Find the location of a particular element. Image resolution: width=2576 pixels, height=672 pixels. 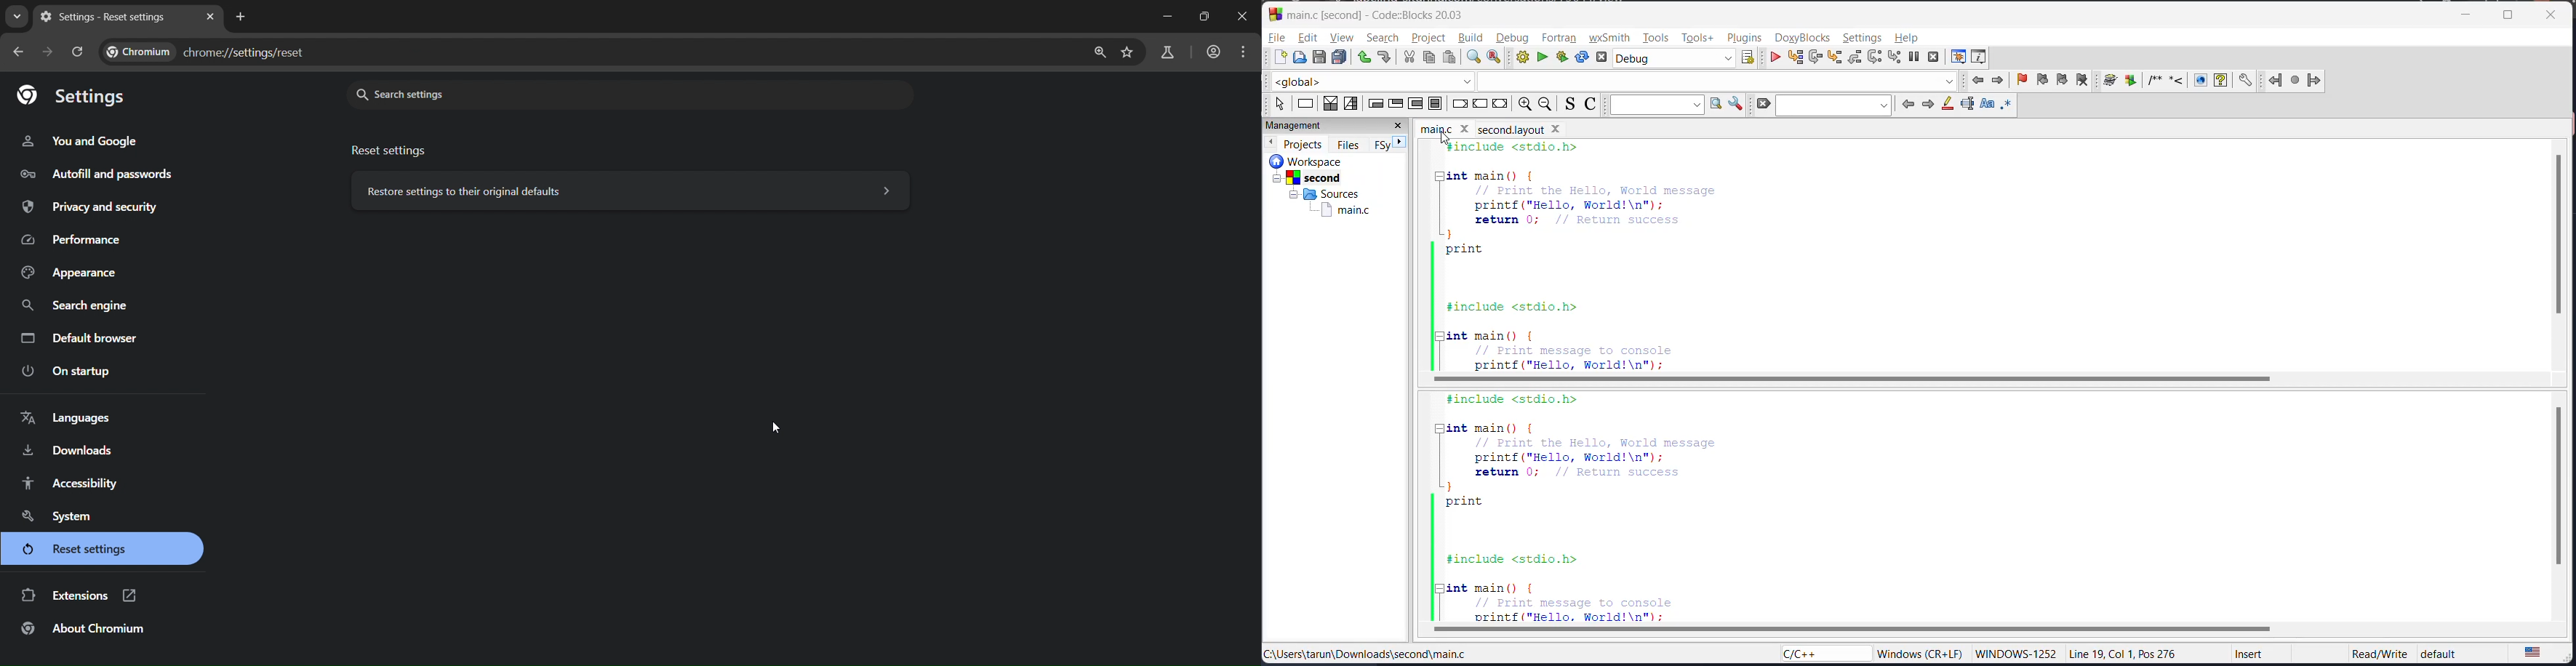

tools is located at coordinates (1658, 36).